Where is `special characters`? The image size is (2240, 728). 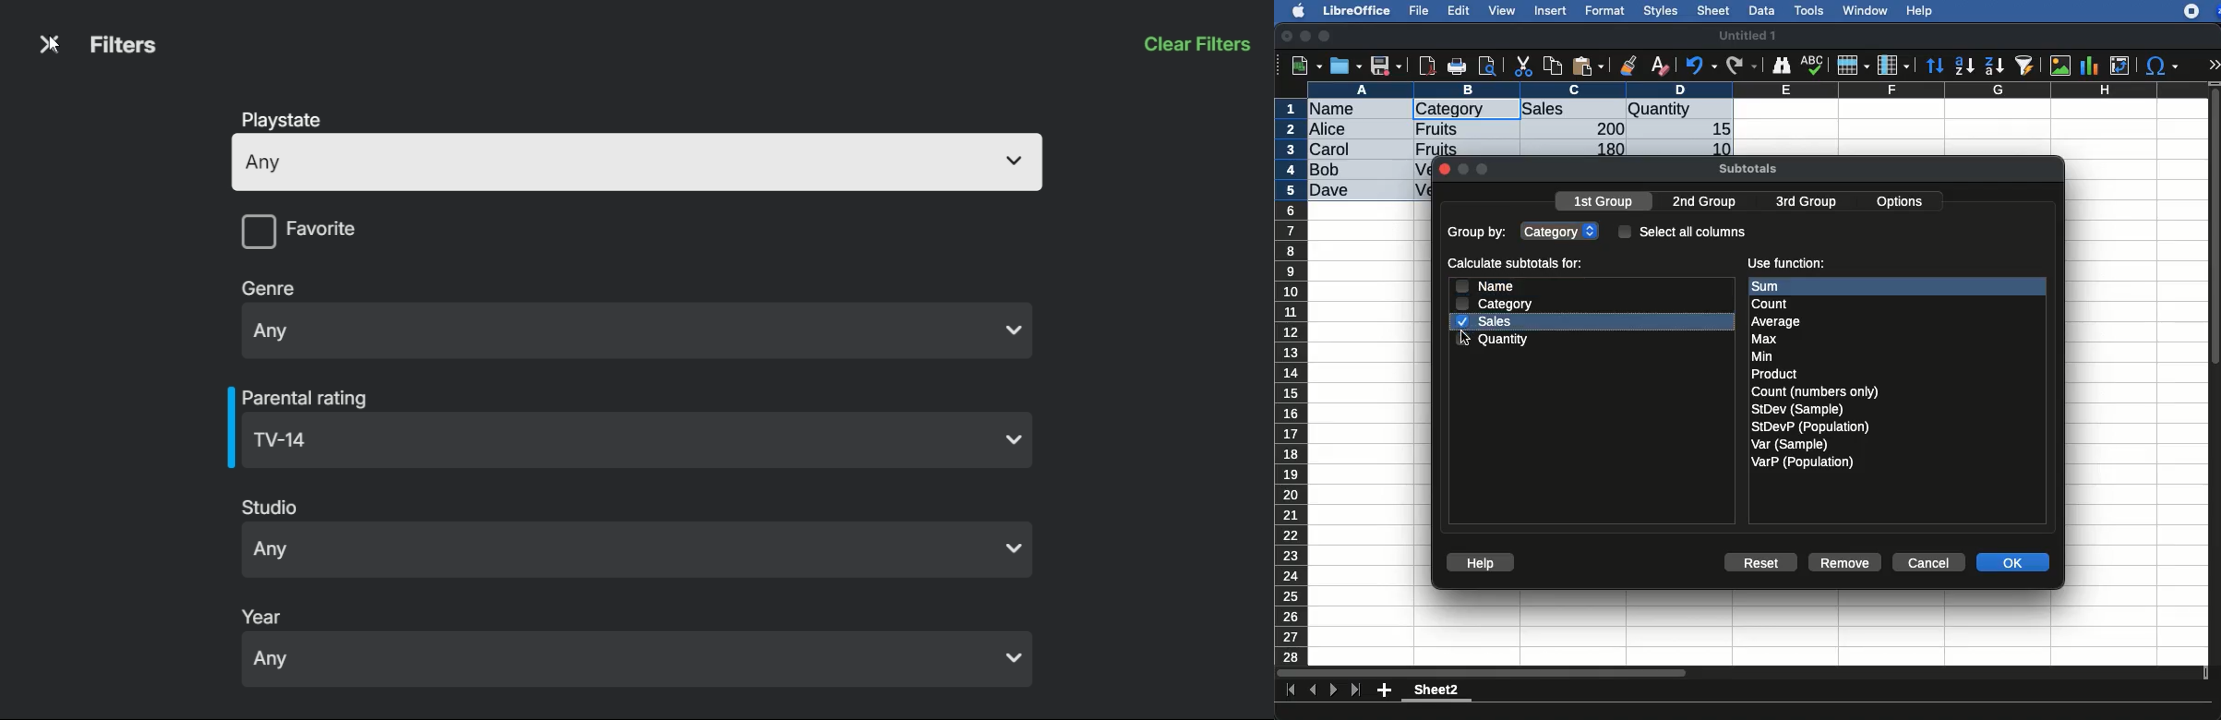
special characters is located at coordinates (2160, 66).